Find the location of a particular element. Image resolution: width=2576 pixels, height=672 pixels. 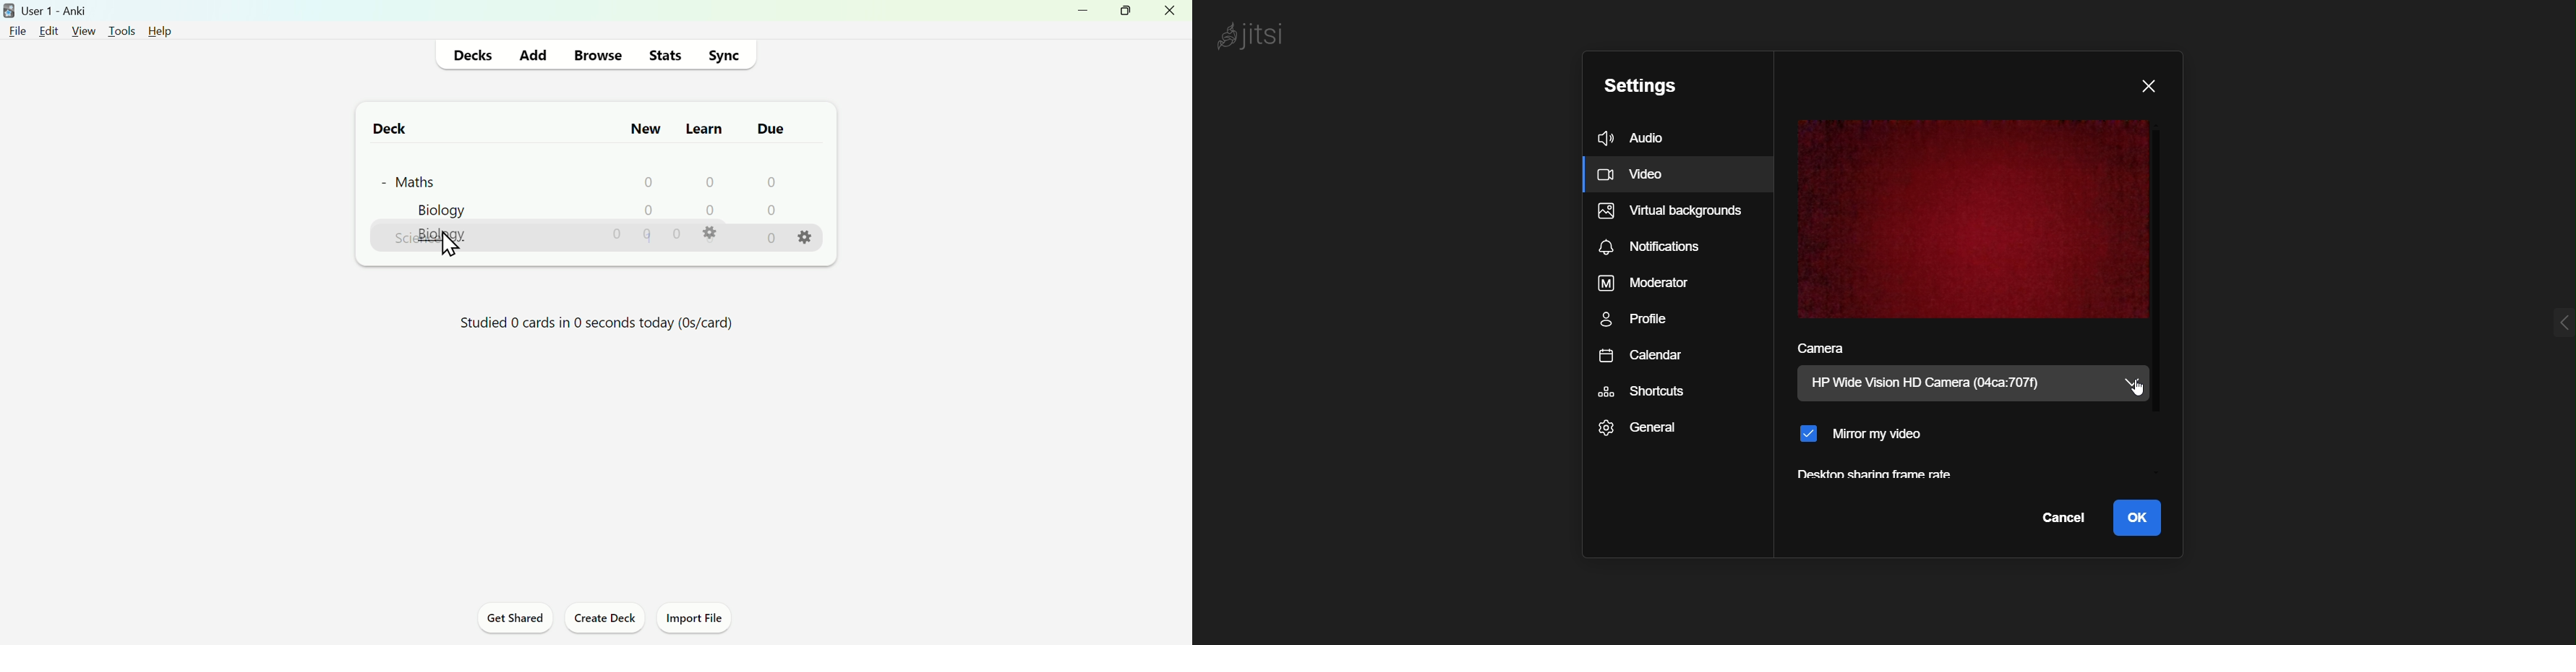

biology is located at coordinates (434, 210).